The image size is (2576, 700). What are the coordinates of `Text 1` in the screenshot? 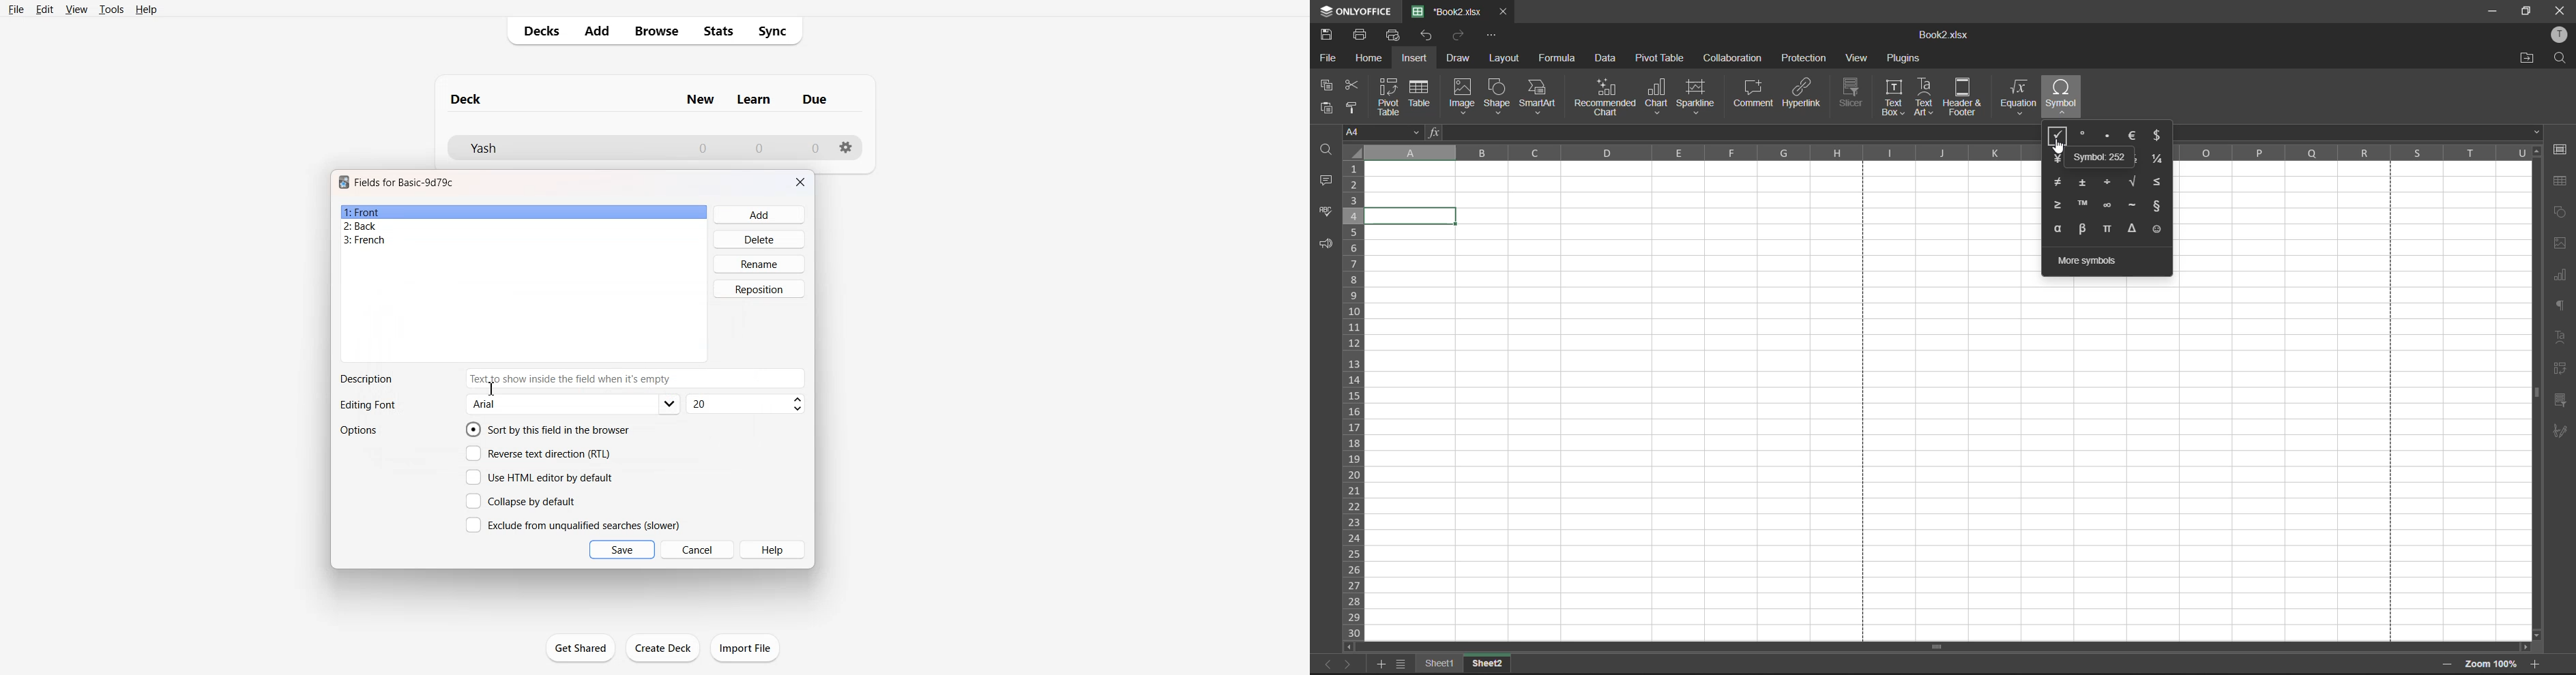 It's located at (405, 182).